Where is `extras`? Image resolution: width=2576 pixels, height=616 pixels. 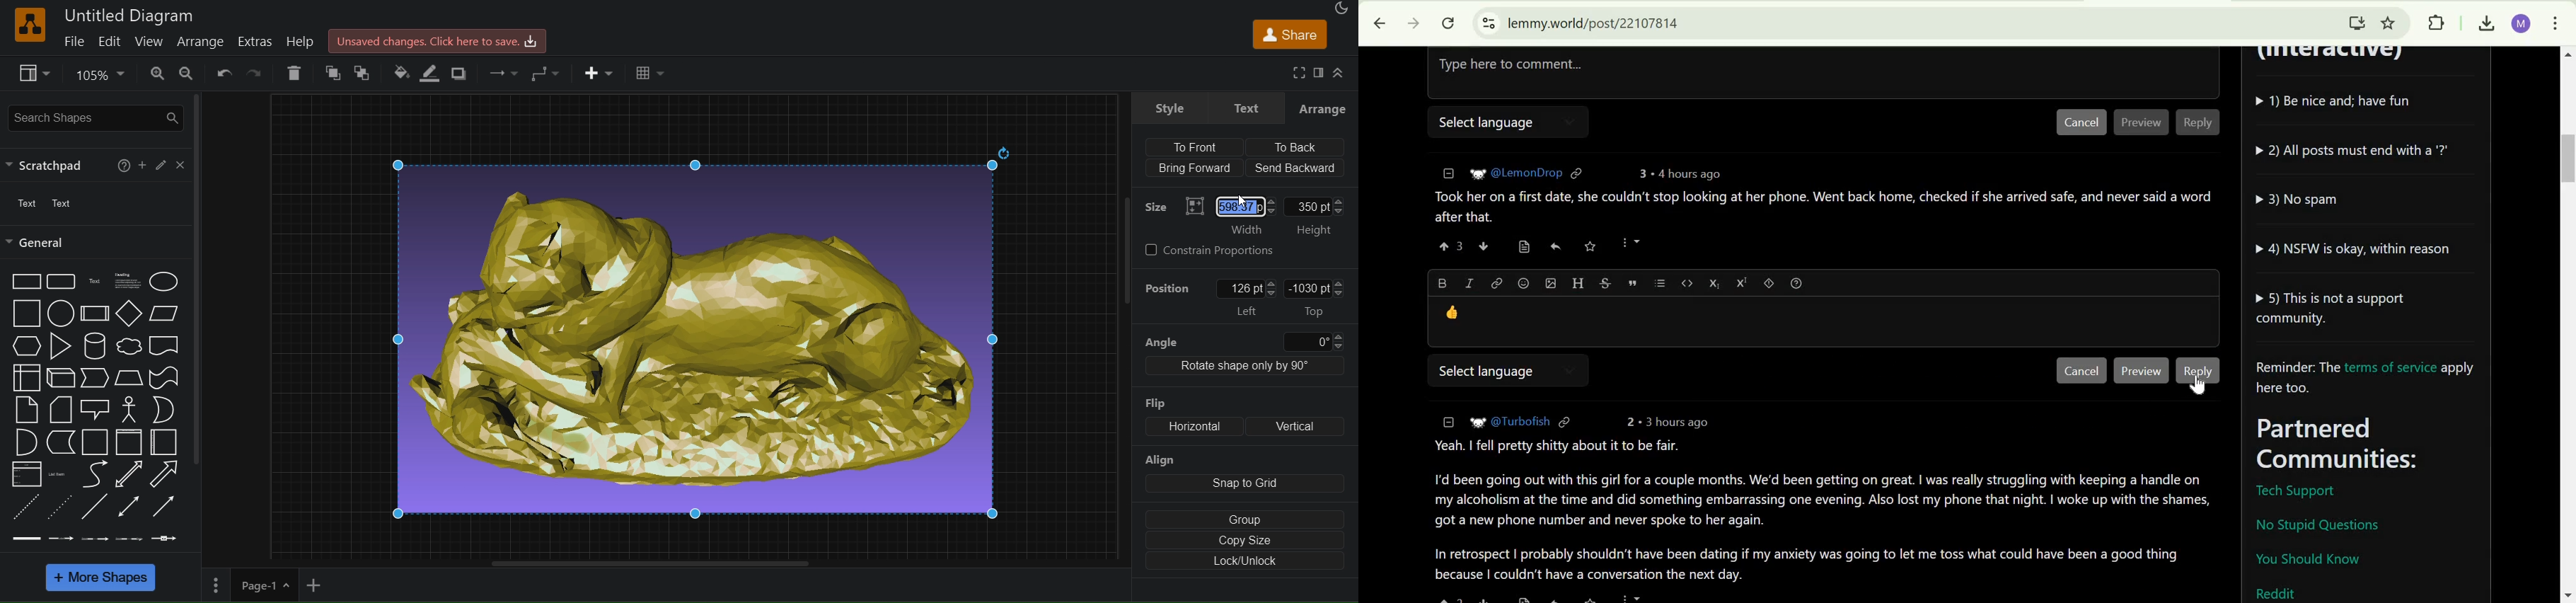 extras is located at coordinates (255, 41).